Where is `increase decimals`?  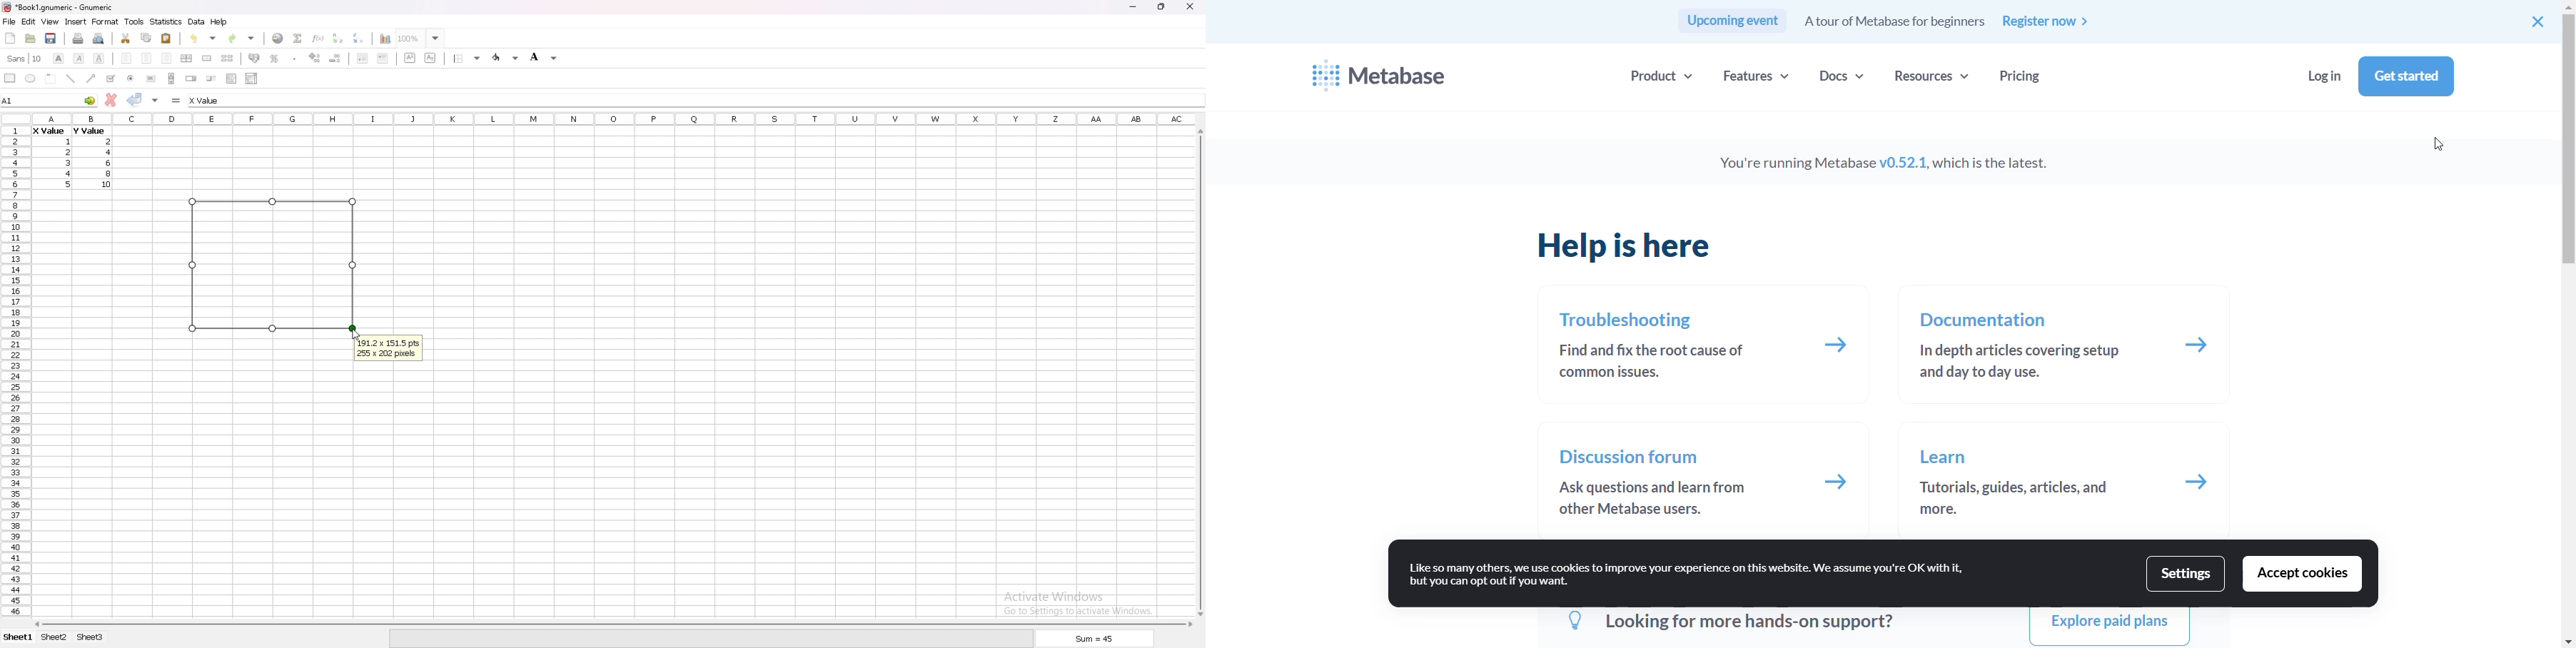
increase decimals is located at coordinates (315, 58).